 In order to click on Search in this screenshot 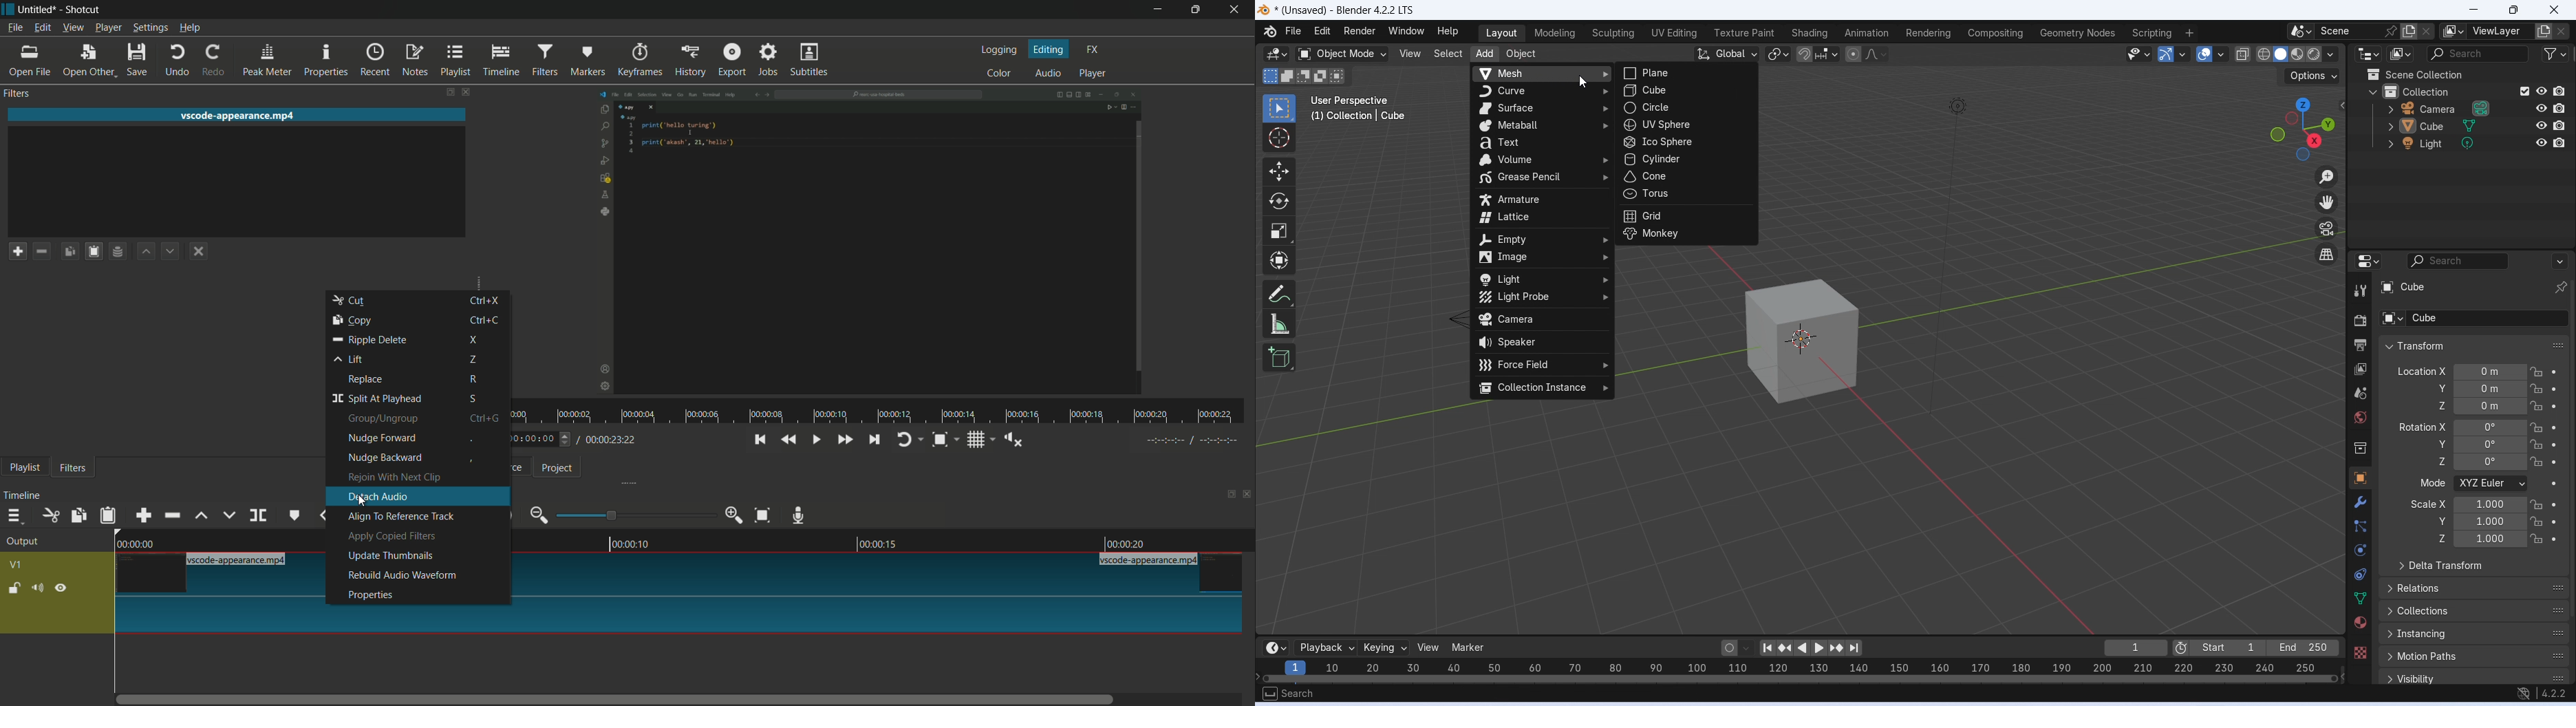, I will do `click(1299, 694)`.